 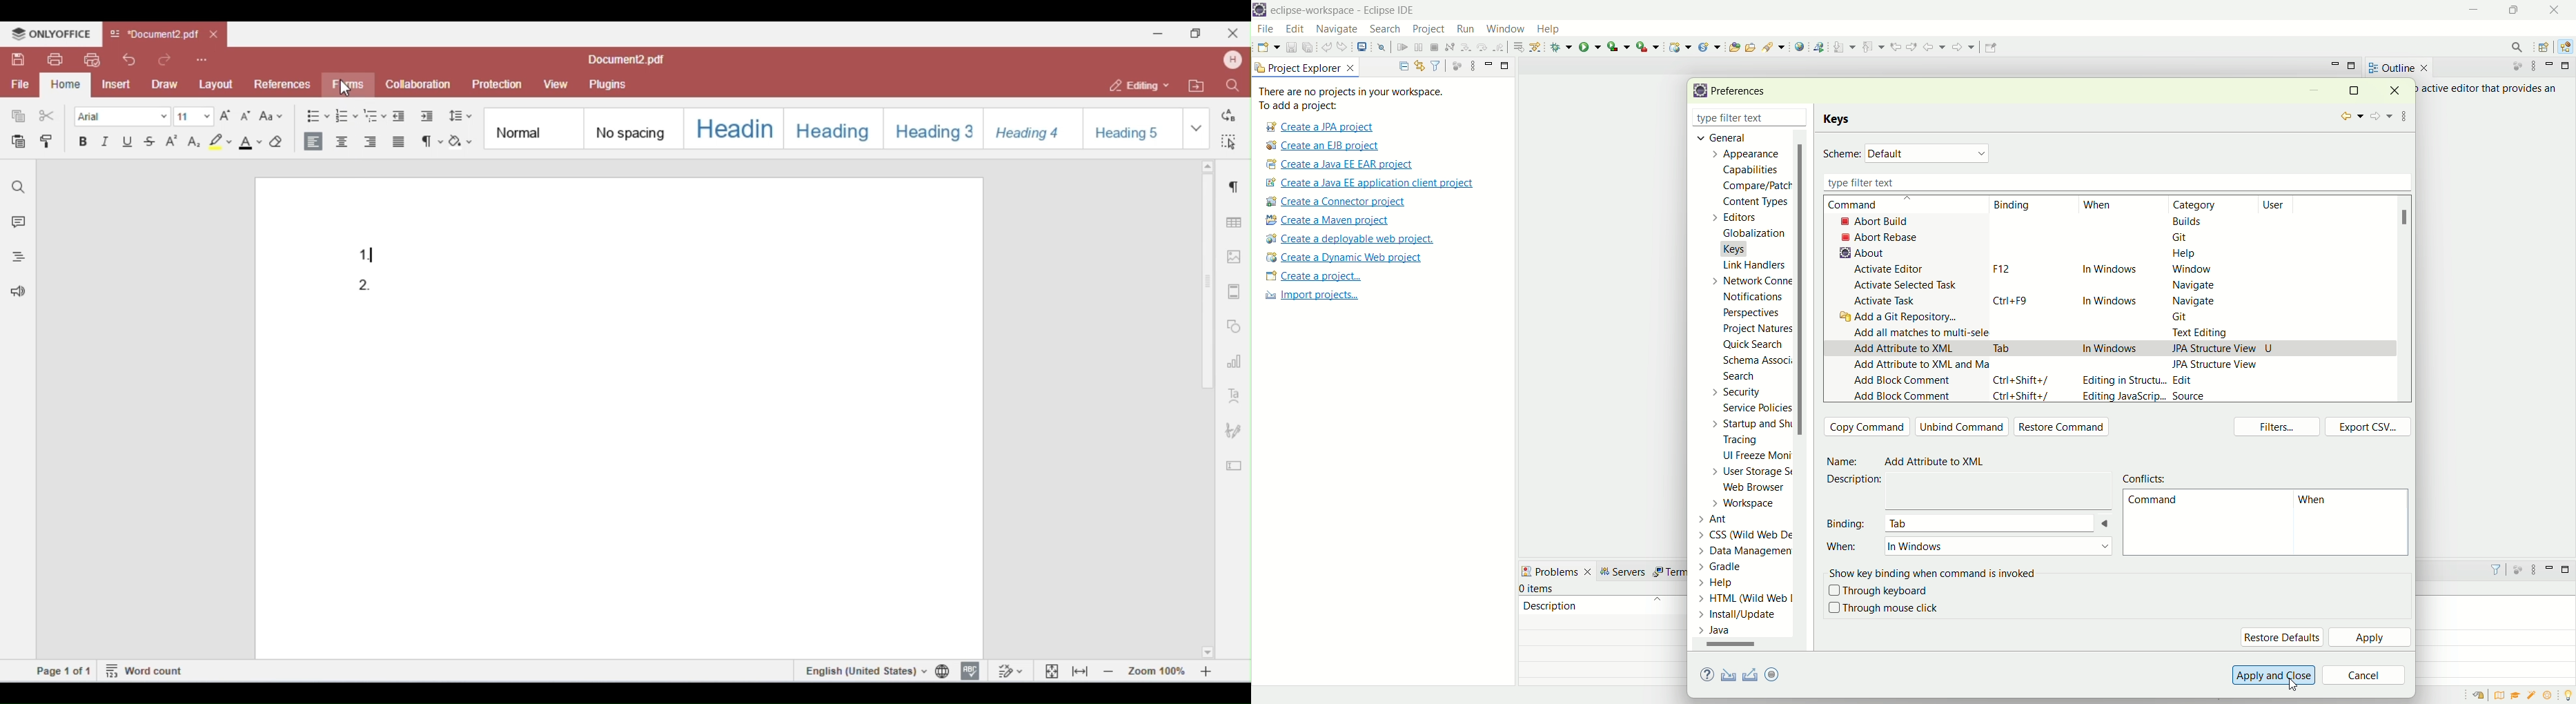 I want to click on binding, so click(x=1848, y=522).